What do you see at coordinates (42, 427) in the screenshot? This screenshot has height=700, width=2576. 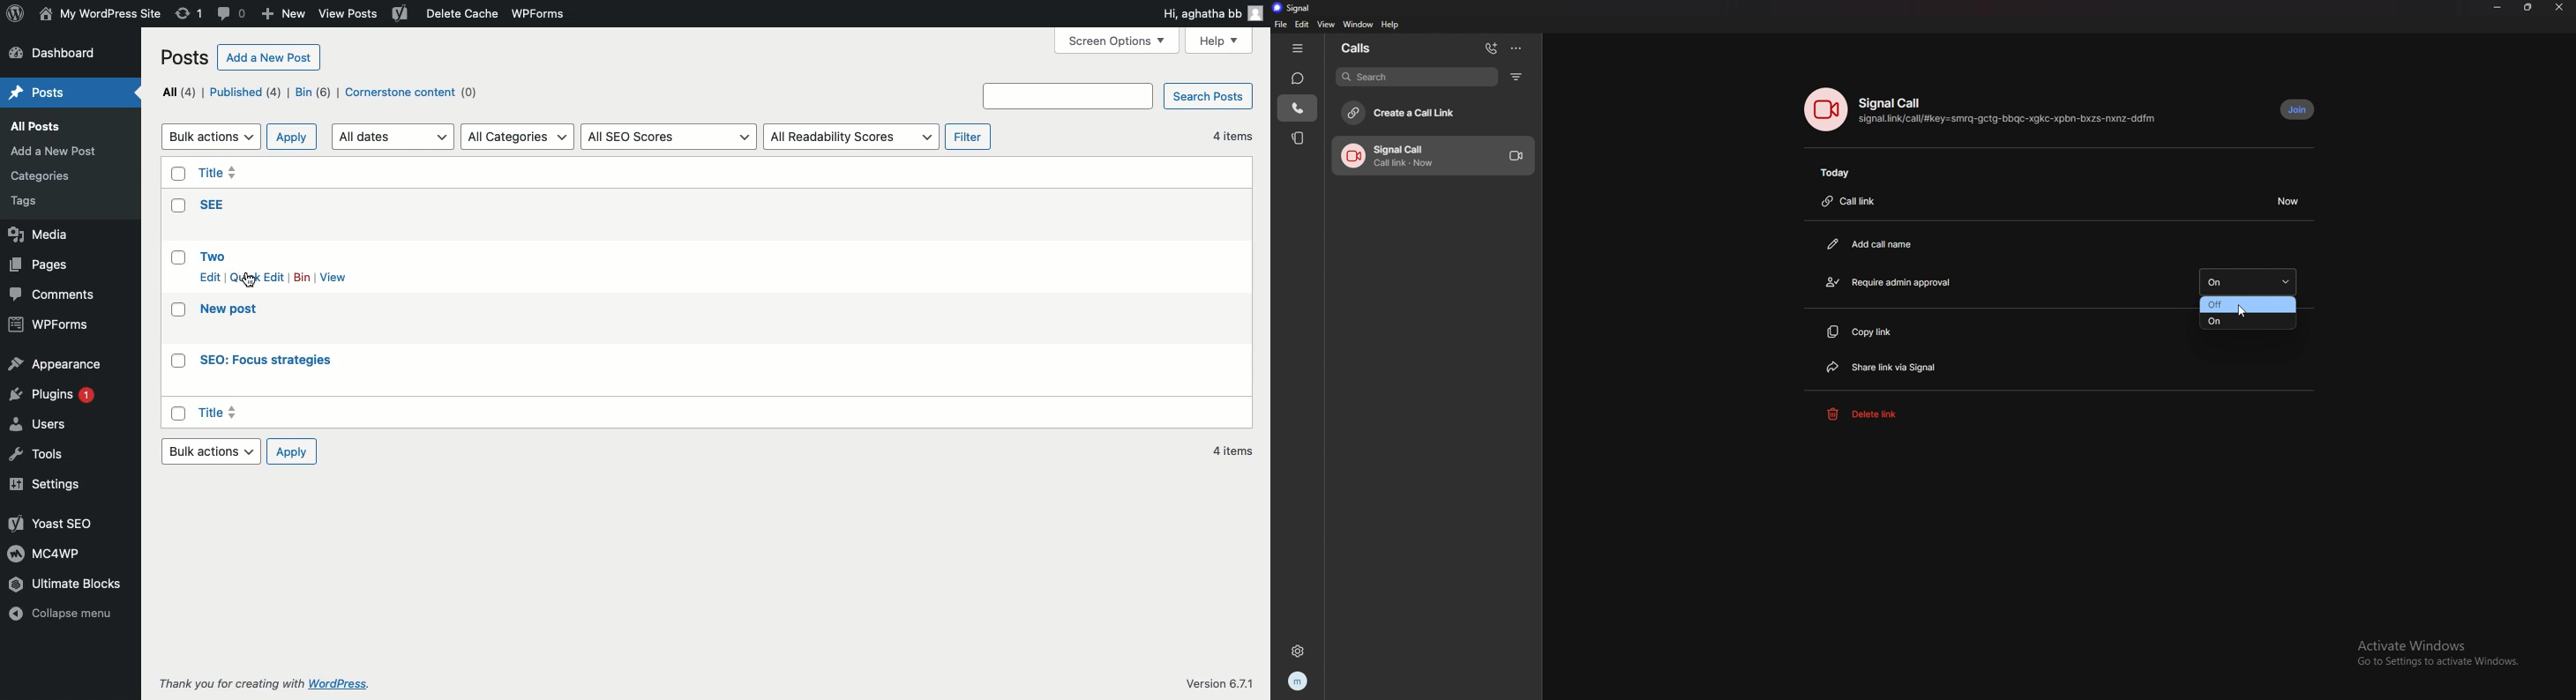 I see `Users` at bounding box center [42, 427].